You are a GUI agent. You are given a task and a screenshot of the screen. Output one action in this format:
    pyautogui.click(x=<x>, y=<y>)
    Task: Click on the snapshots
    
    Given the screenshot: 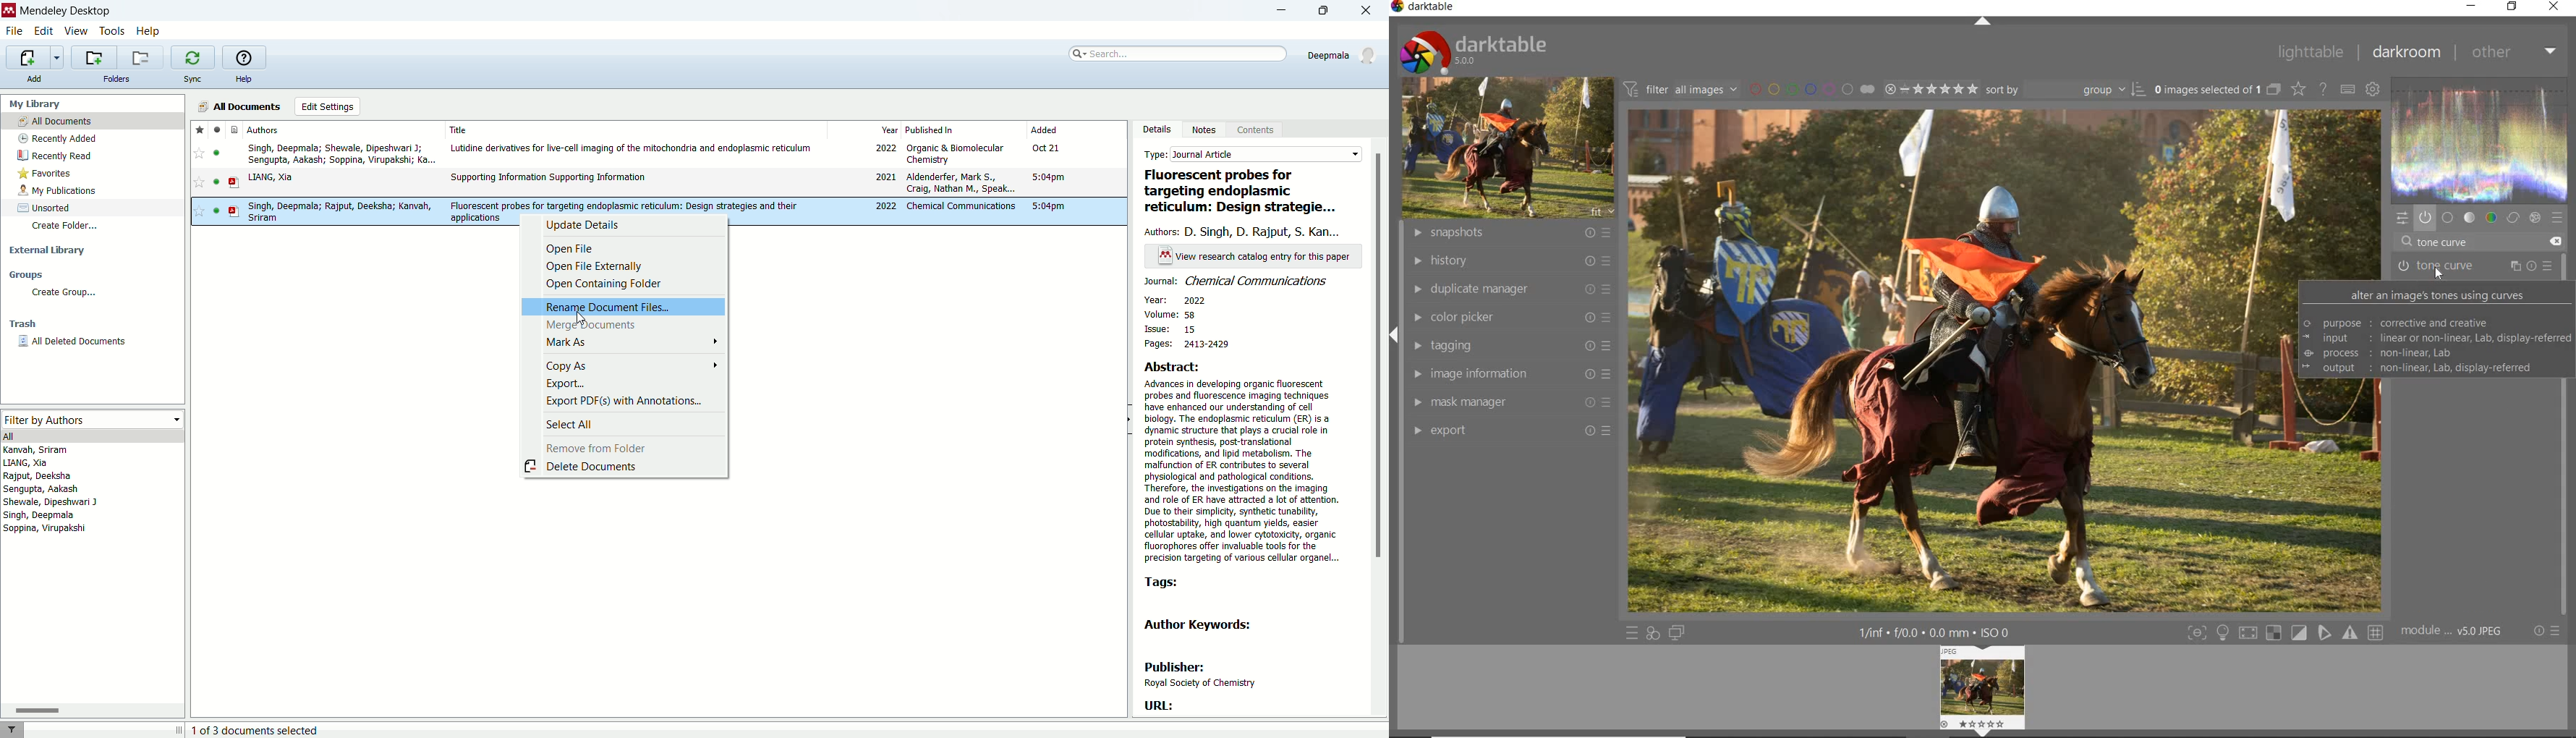 What is the action you would take?
    pyautogui.click(x=1513, y=233)
    